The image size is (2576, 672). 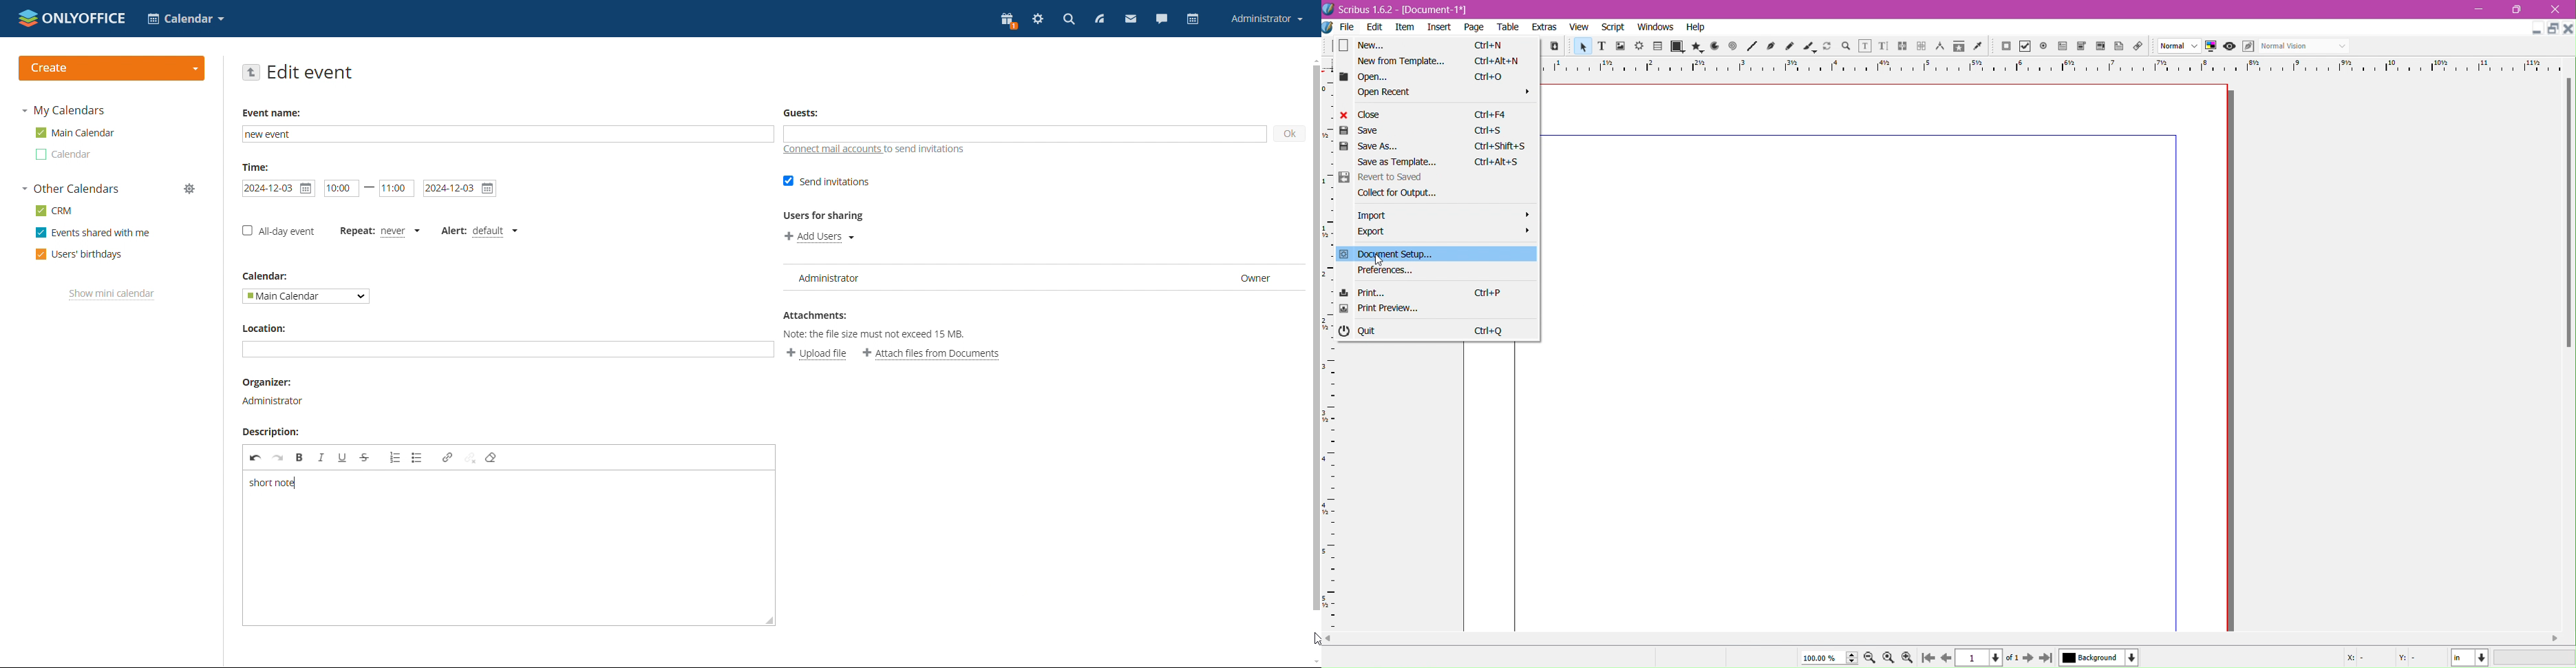 What do you see at coordinates (2046, 659) in the screenshot?
I see `go to last page` at bounding box center [2046, 659].